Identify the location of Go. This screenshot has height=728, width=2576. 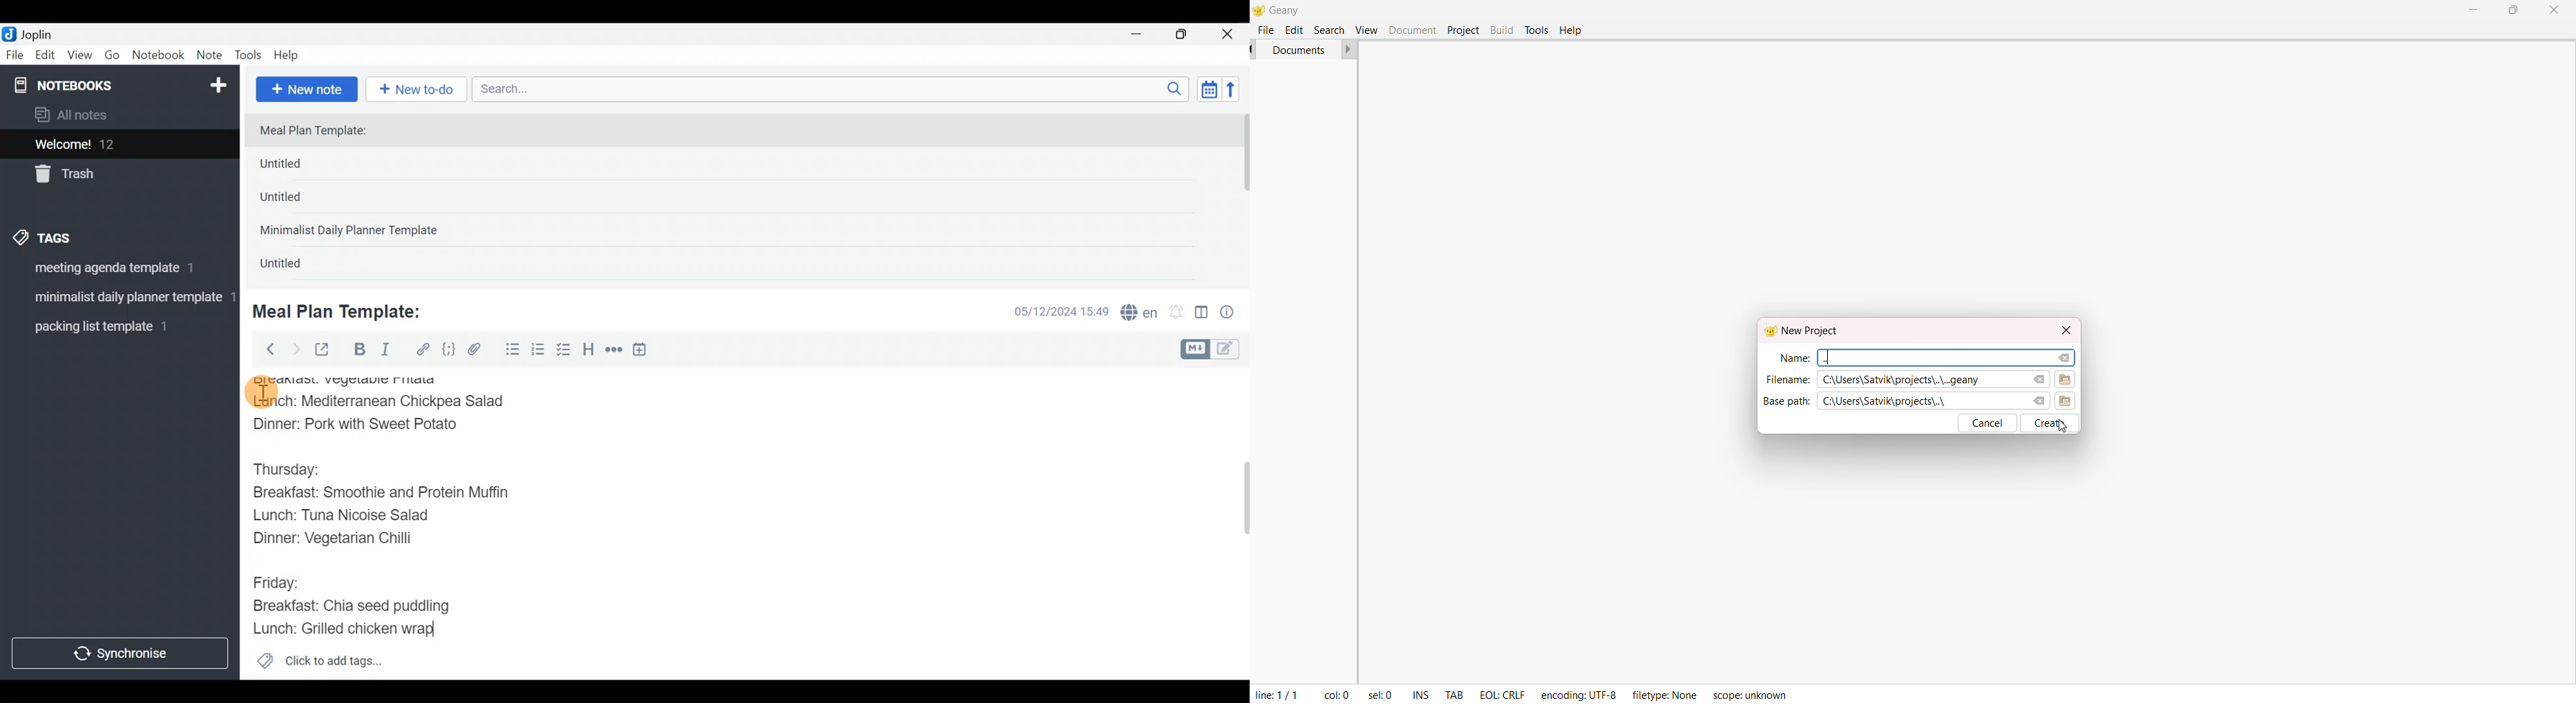
(112, 58).